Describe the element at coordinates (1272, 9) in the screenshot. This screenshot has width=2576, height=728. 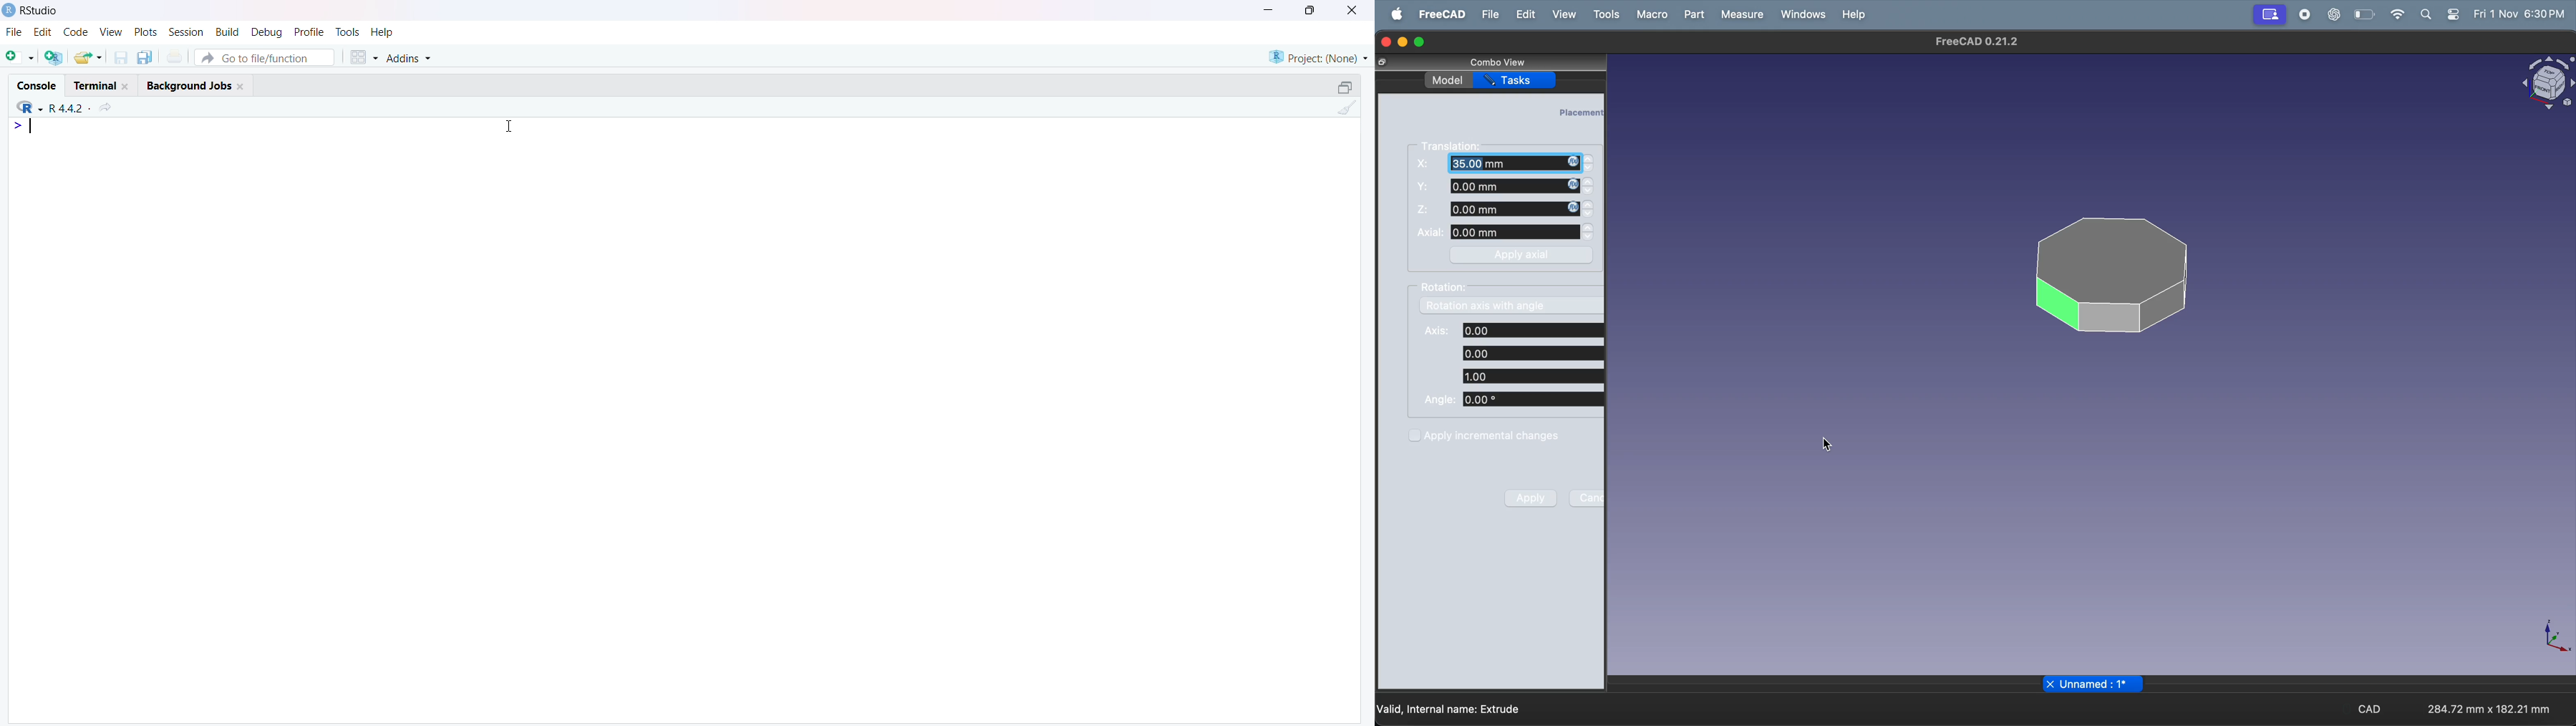
I see `Minimize` at that location.